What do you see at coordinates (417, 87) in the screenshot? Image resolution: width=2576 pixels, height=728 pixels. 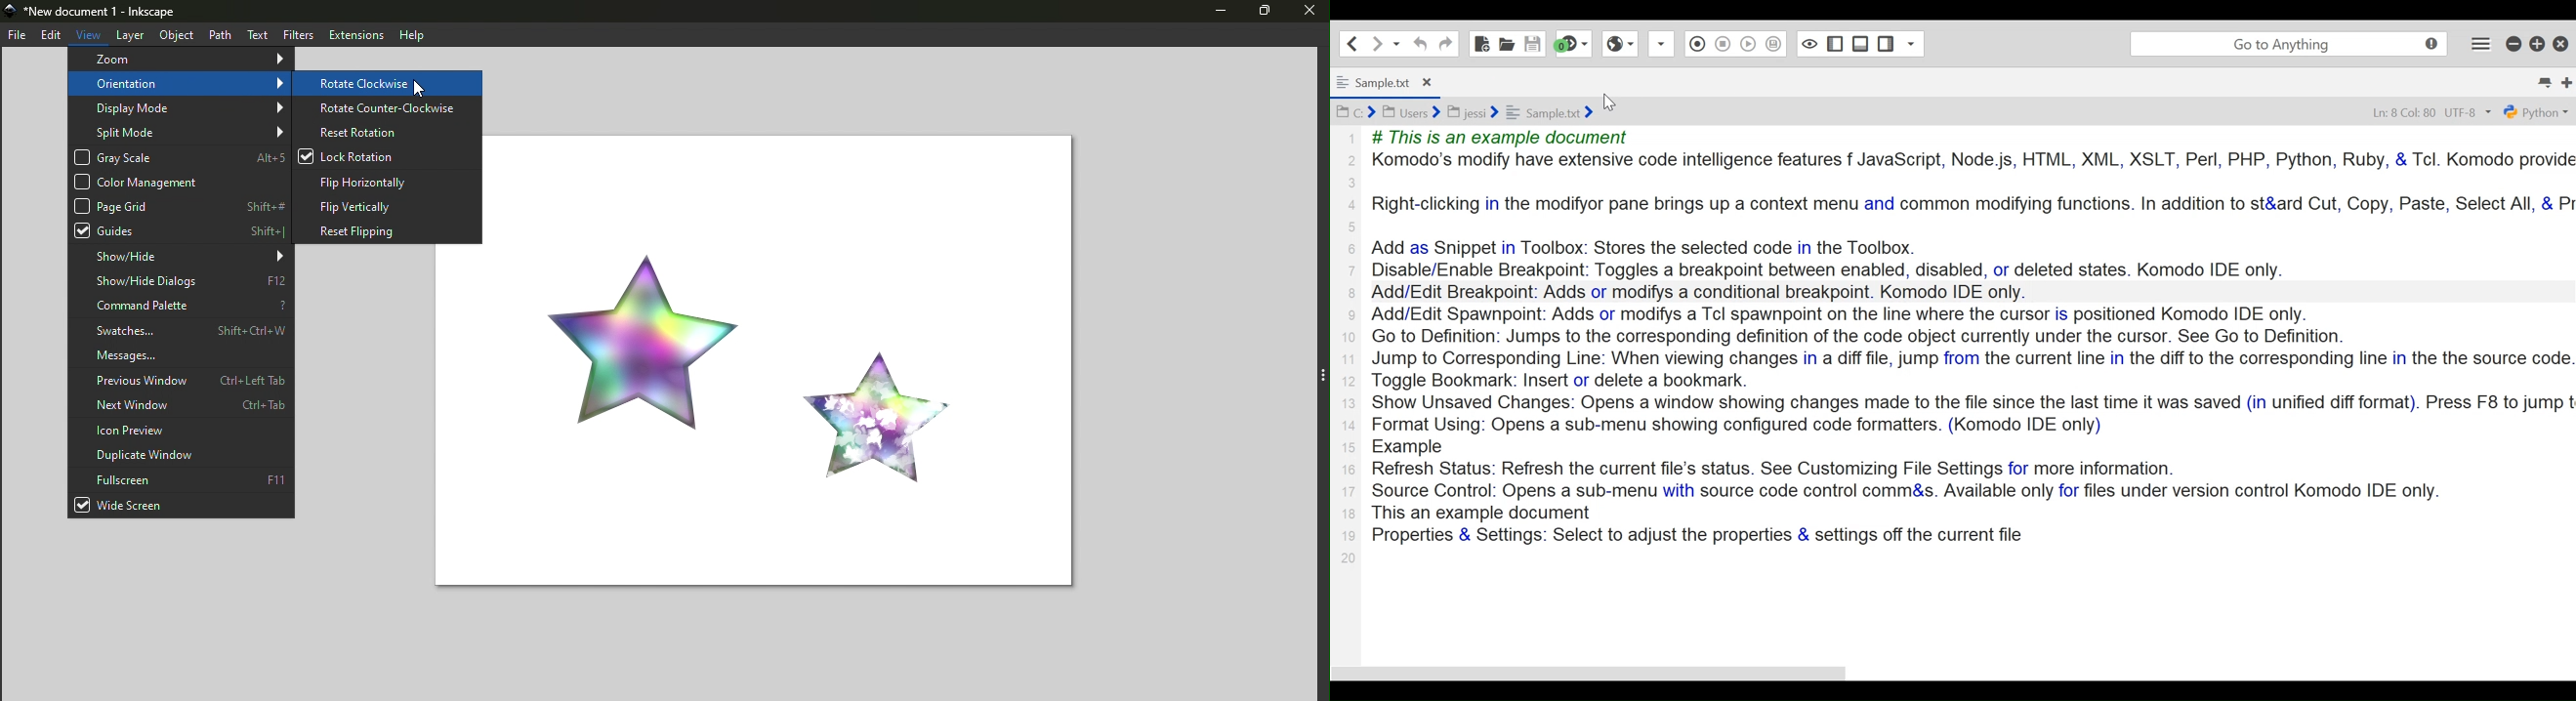 I see `Cursor` at bounding box center [417, 87].